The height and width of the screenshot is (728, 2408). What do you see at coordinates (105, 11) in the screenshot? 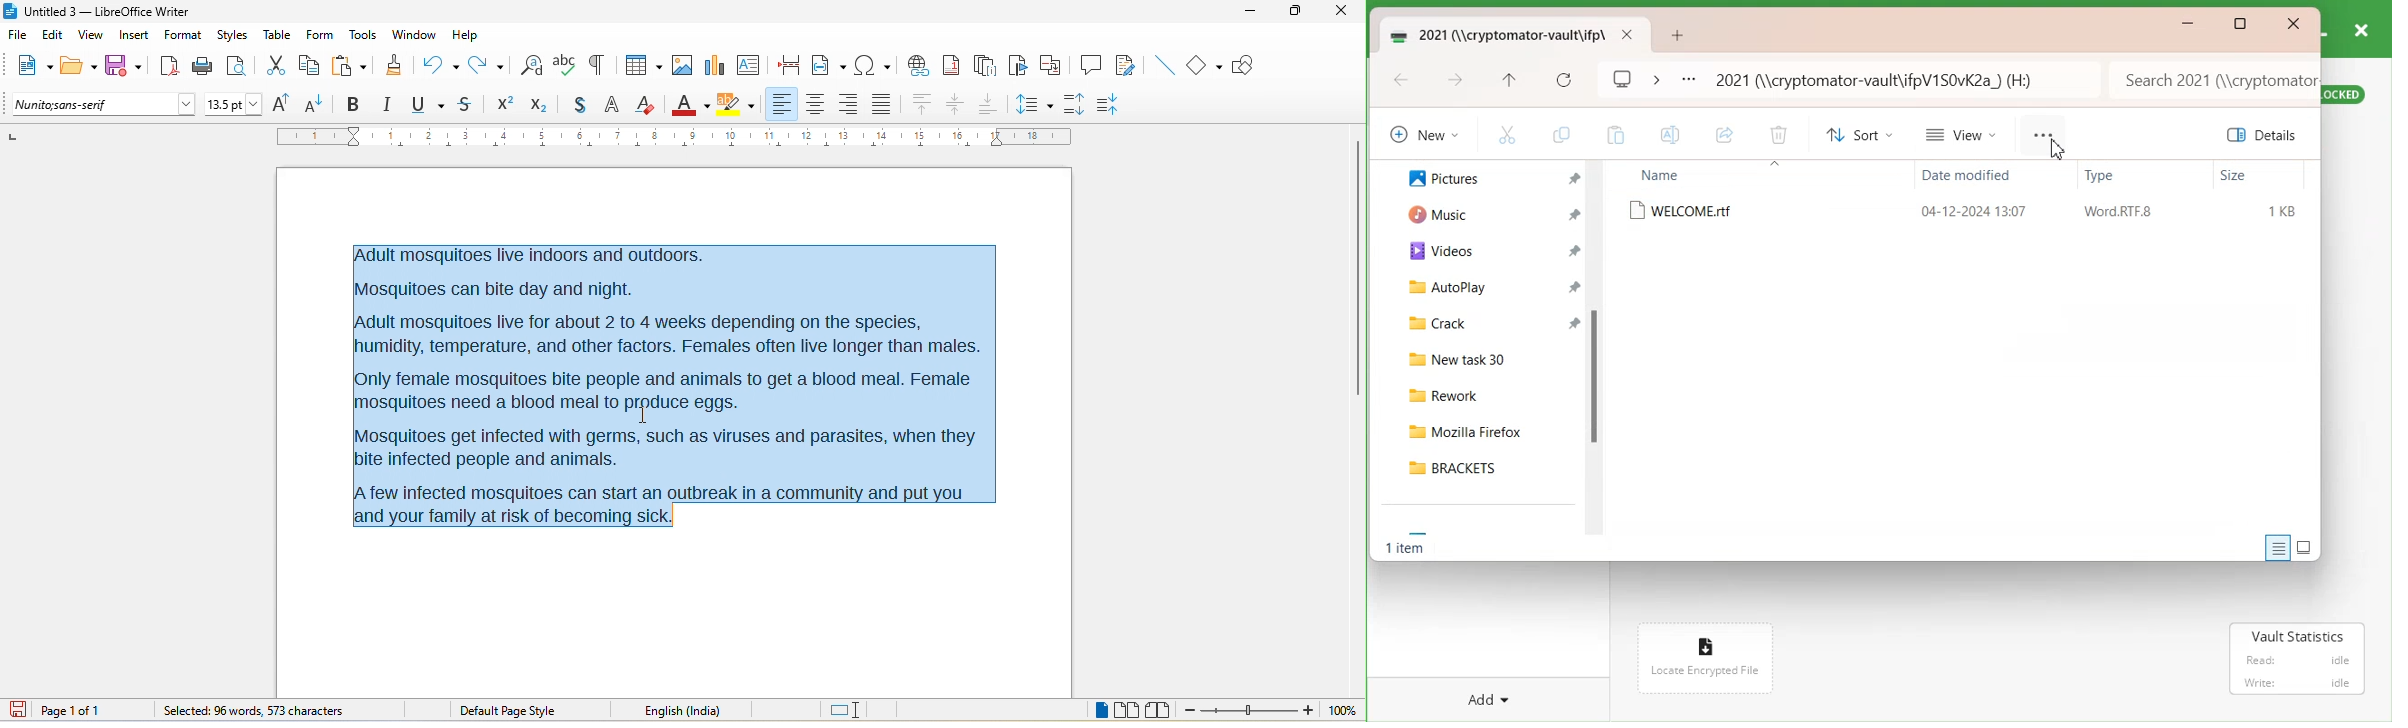
I see `Untitled 3 — LibreOffice Writer` at bounding box center [105, 11].